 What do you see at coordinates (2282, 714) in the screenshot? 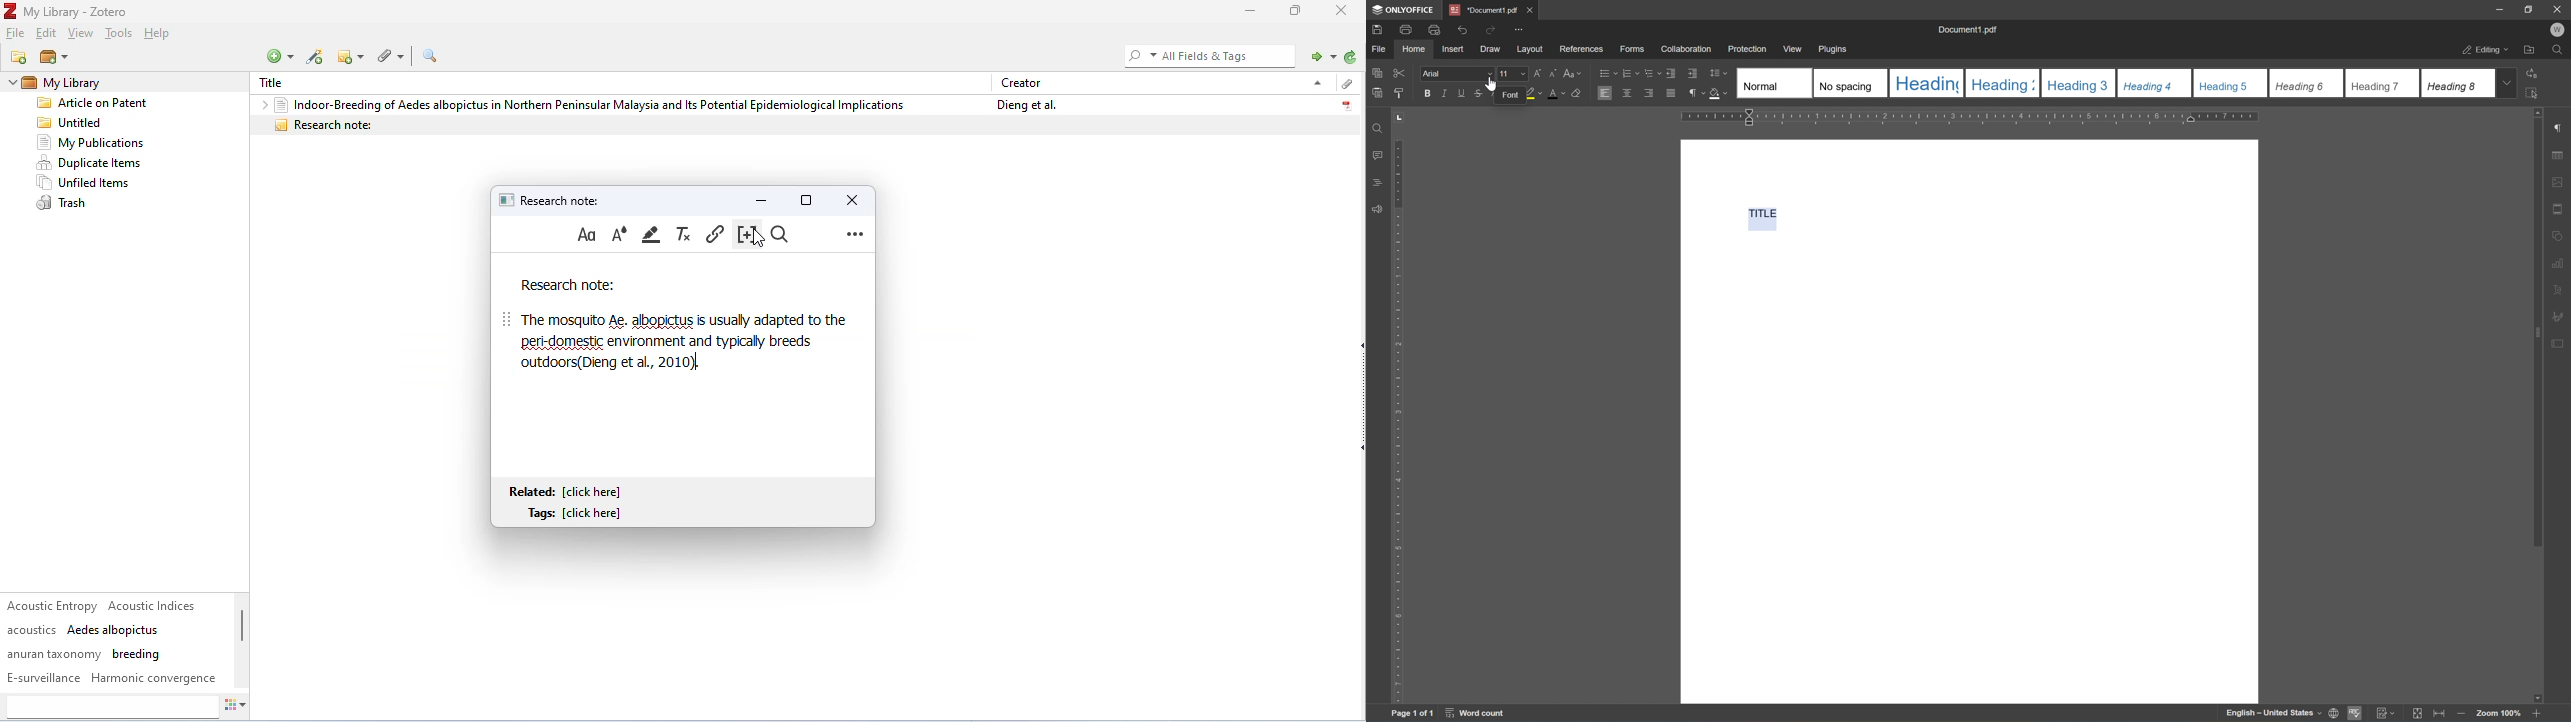
I see `set document language` at bounding box center [2282, 714].